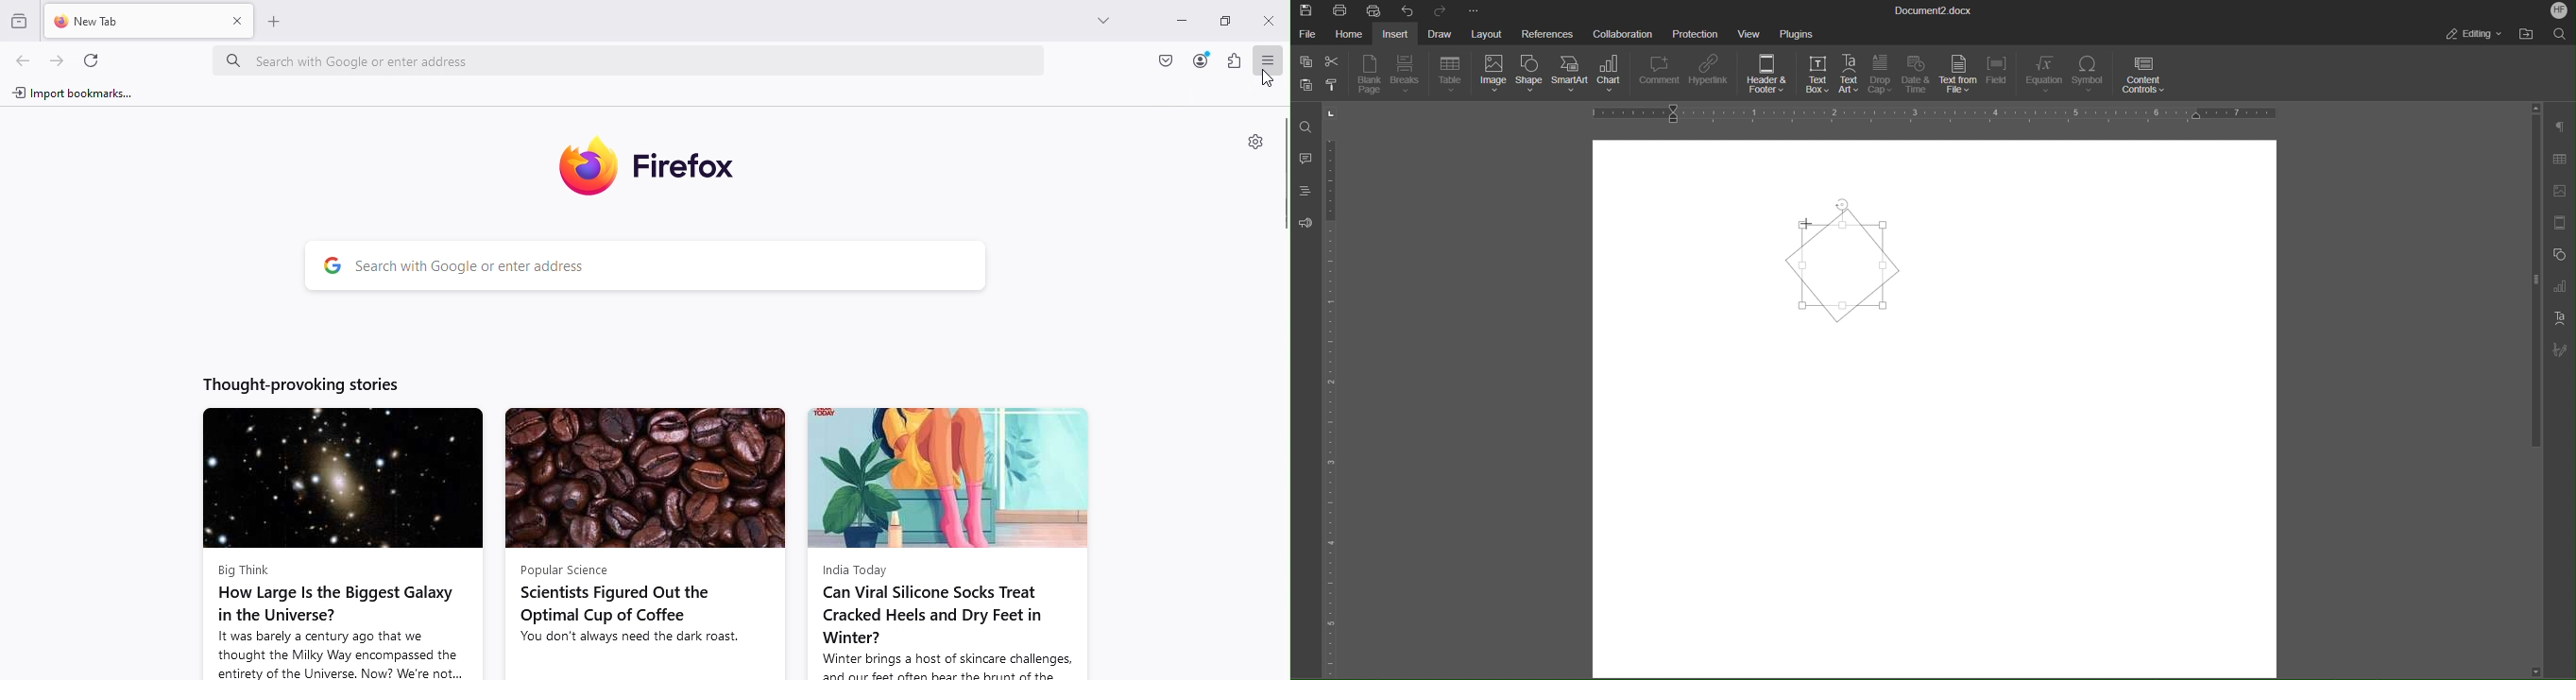  Describe the element at coordinates (2044, 74) in the screenshot. I see `Equation` at that location.